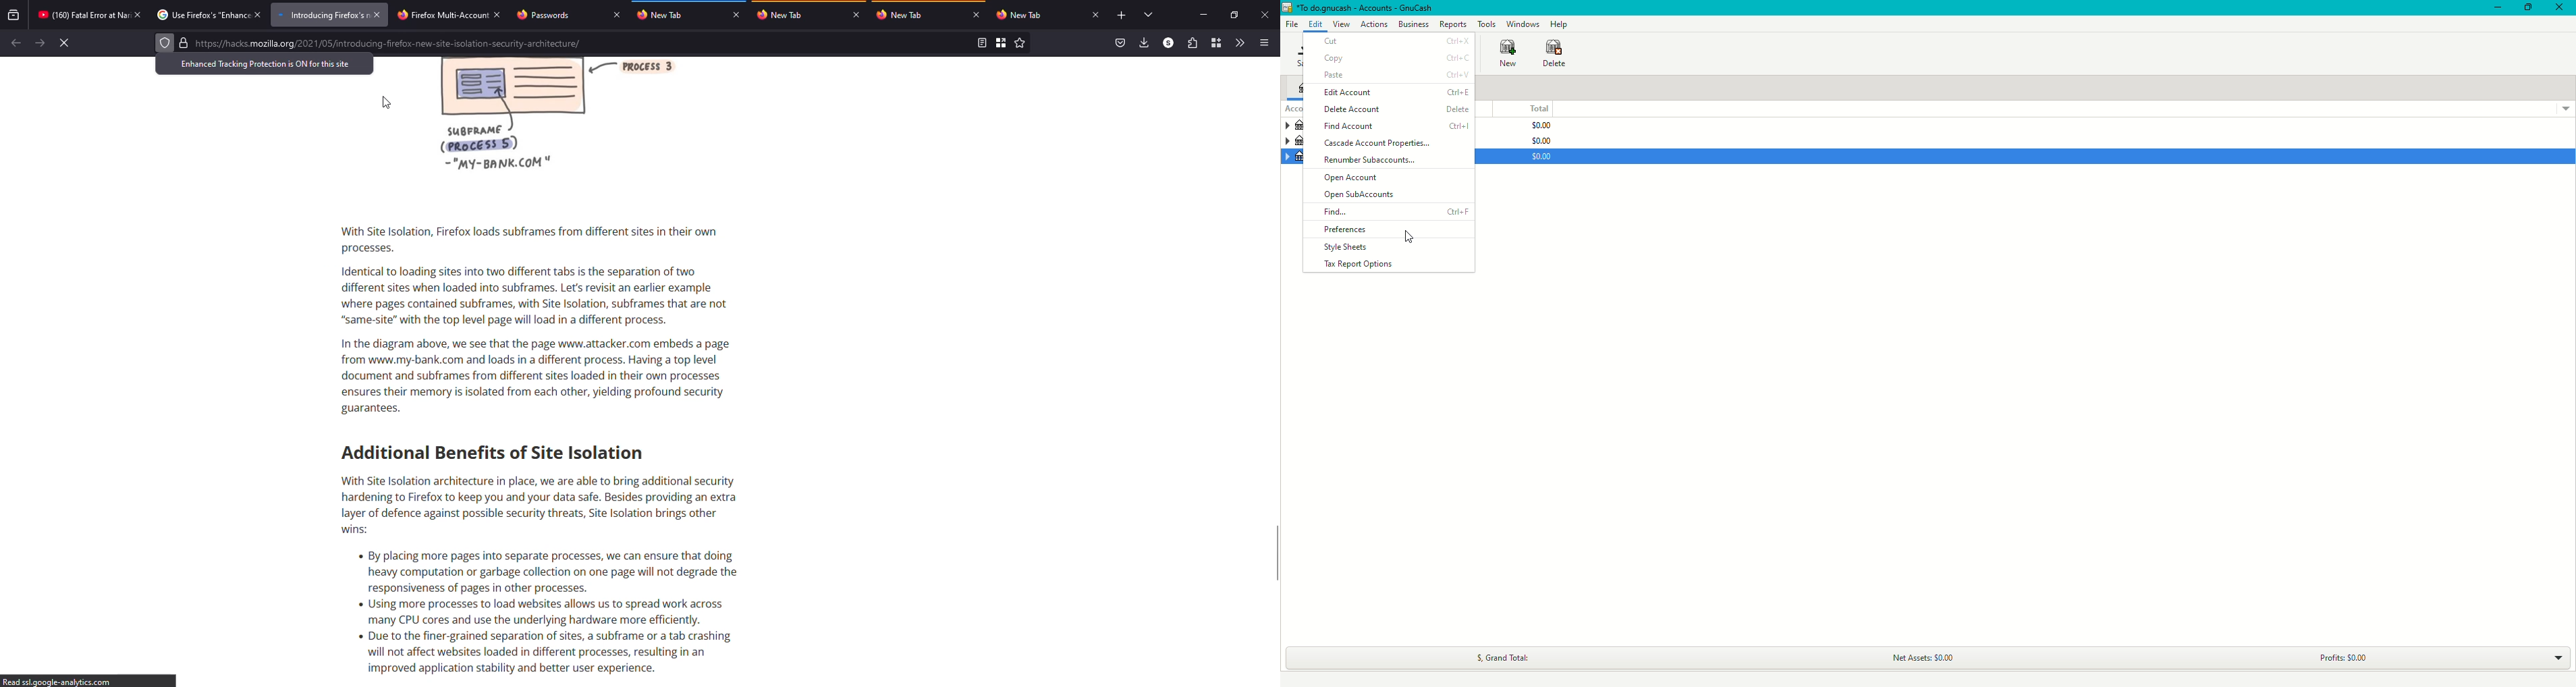  What do you see at coordinates (1150, 15) in the screenshot?
I see `tabs` at bounding box center [1150, 15].